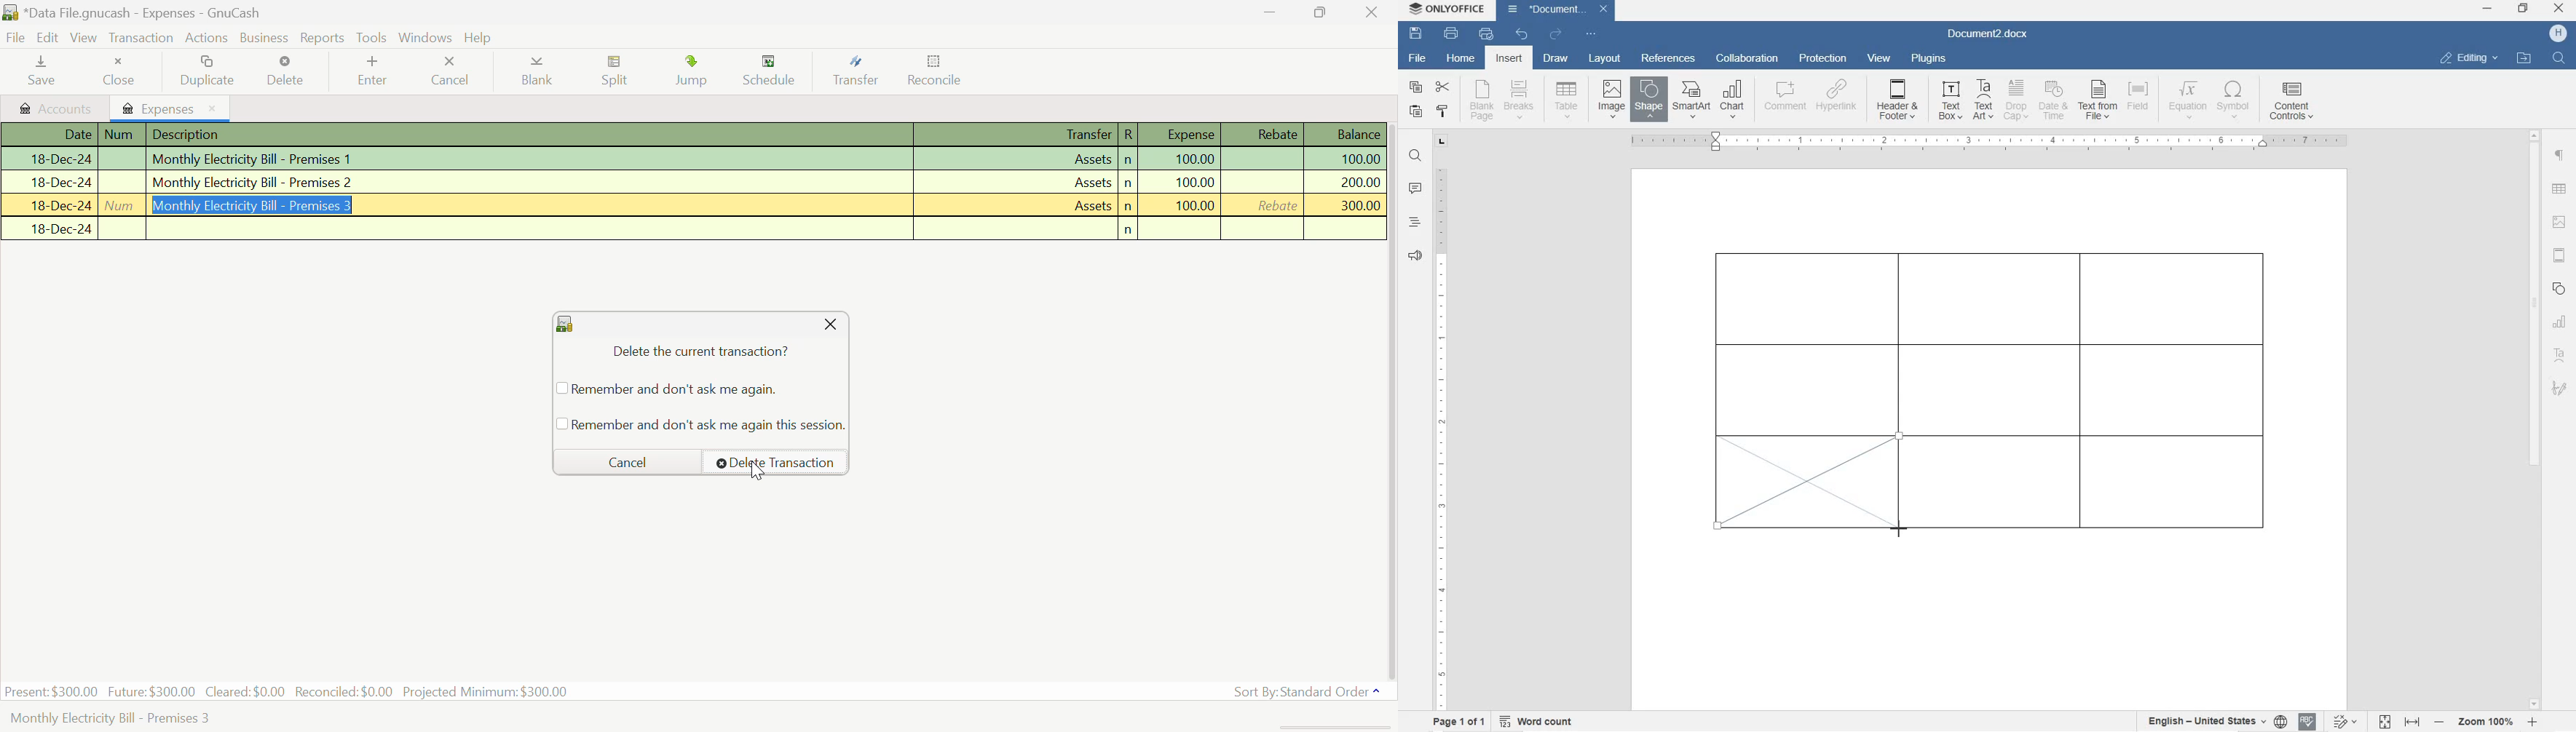  What do you see at coordinates (1480, 102) in the screenshot?
I see `blank page` at bounding box center [1480, 102].